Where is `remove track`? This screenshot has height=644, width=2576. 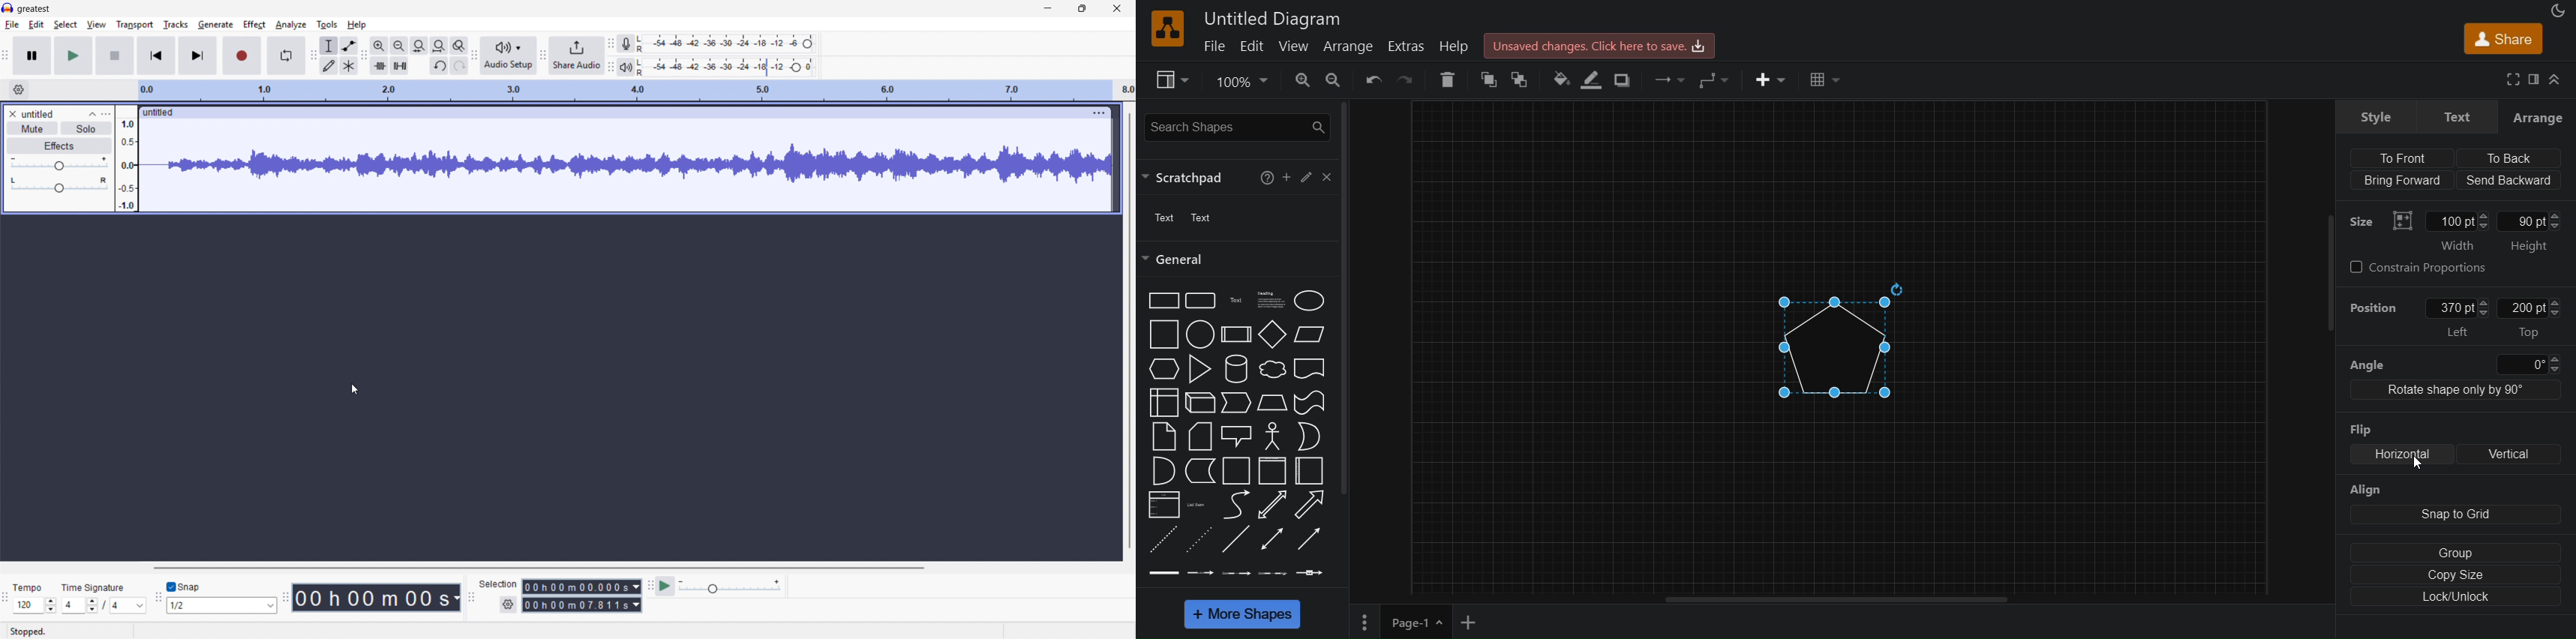 remove track is located at coordinates (12, 114).